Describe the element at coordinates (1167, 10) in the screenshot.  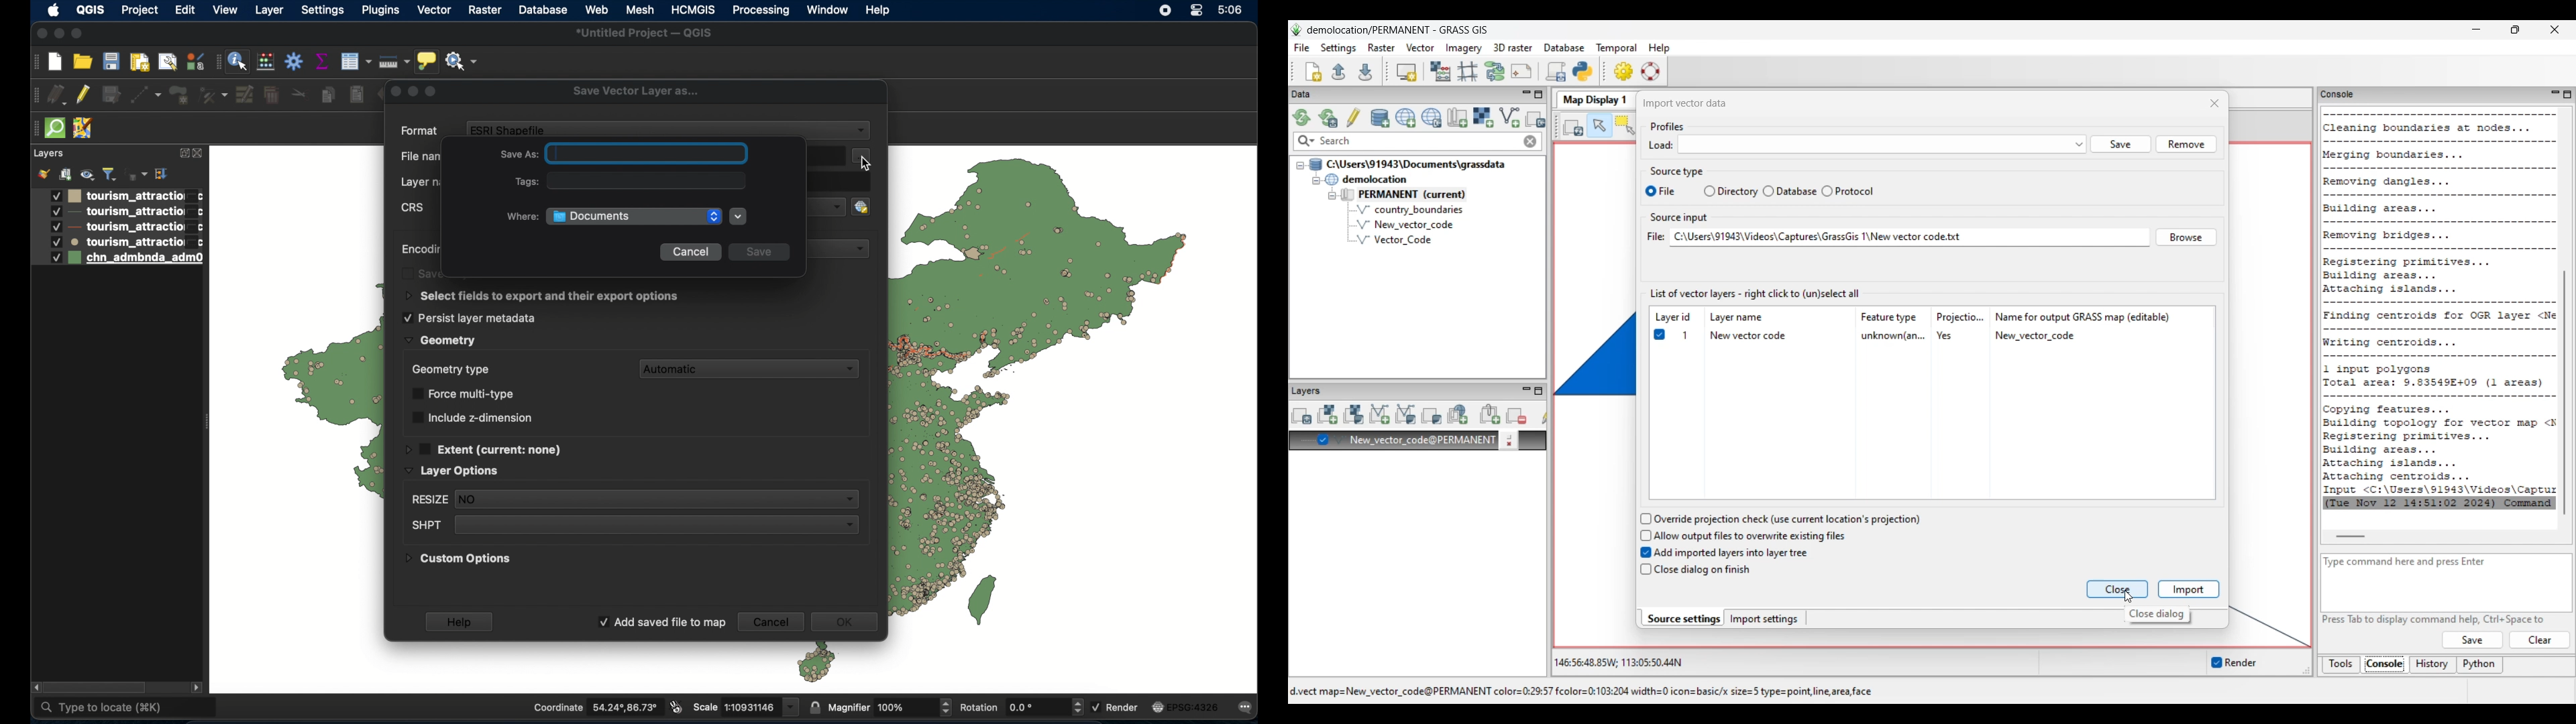
I see `screen recorder` at that location.